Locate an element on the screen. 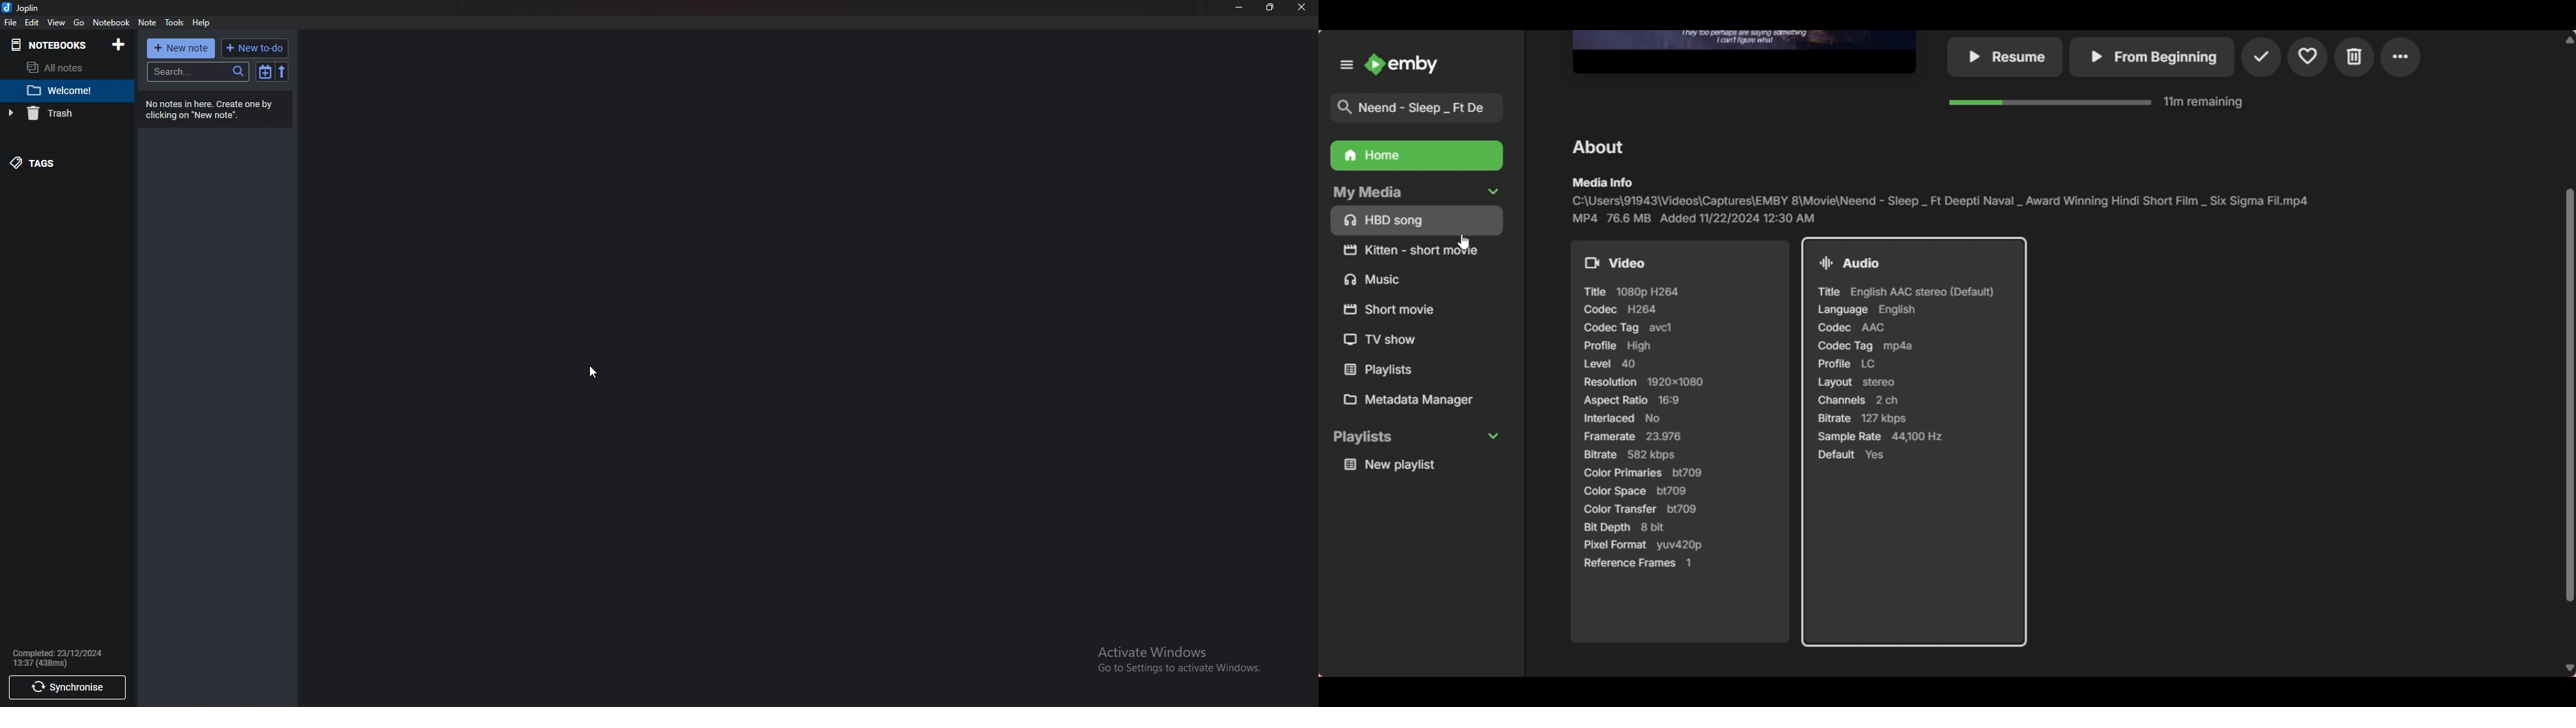 The width and height of the screenshot is (2576, 728). edit is located at coordinates (33, 23).